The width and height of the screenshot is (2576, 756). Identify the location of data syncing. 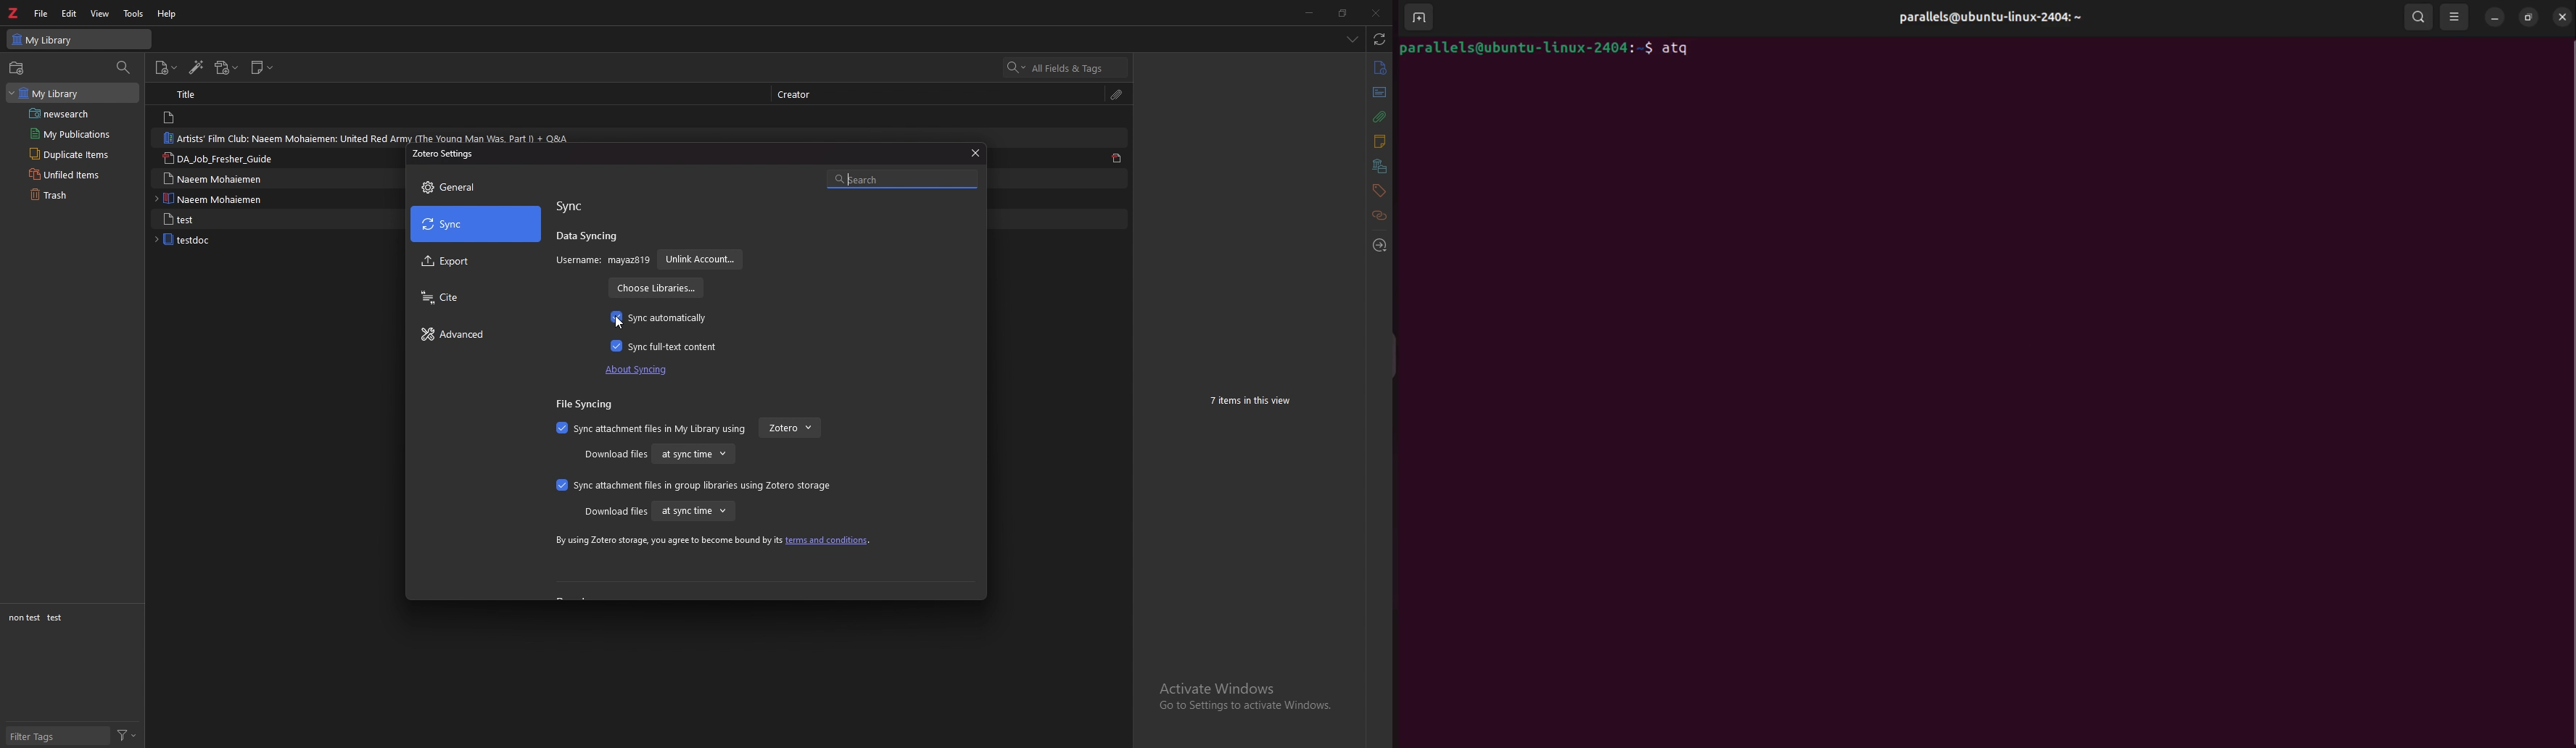
(587, 238).